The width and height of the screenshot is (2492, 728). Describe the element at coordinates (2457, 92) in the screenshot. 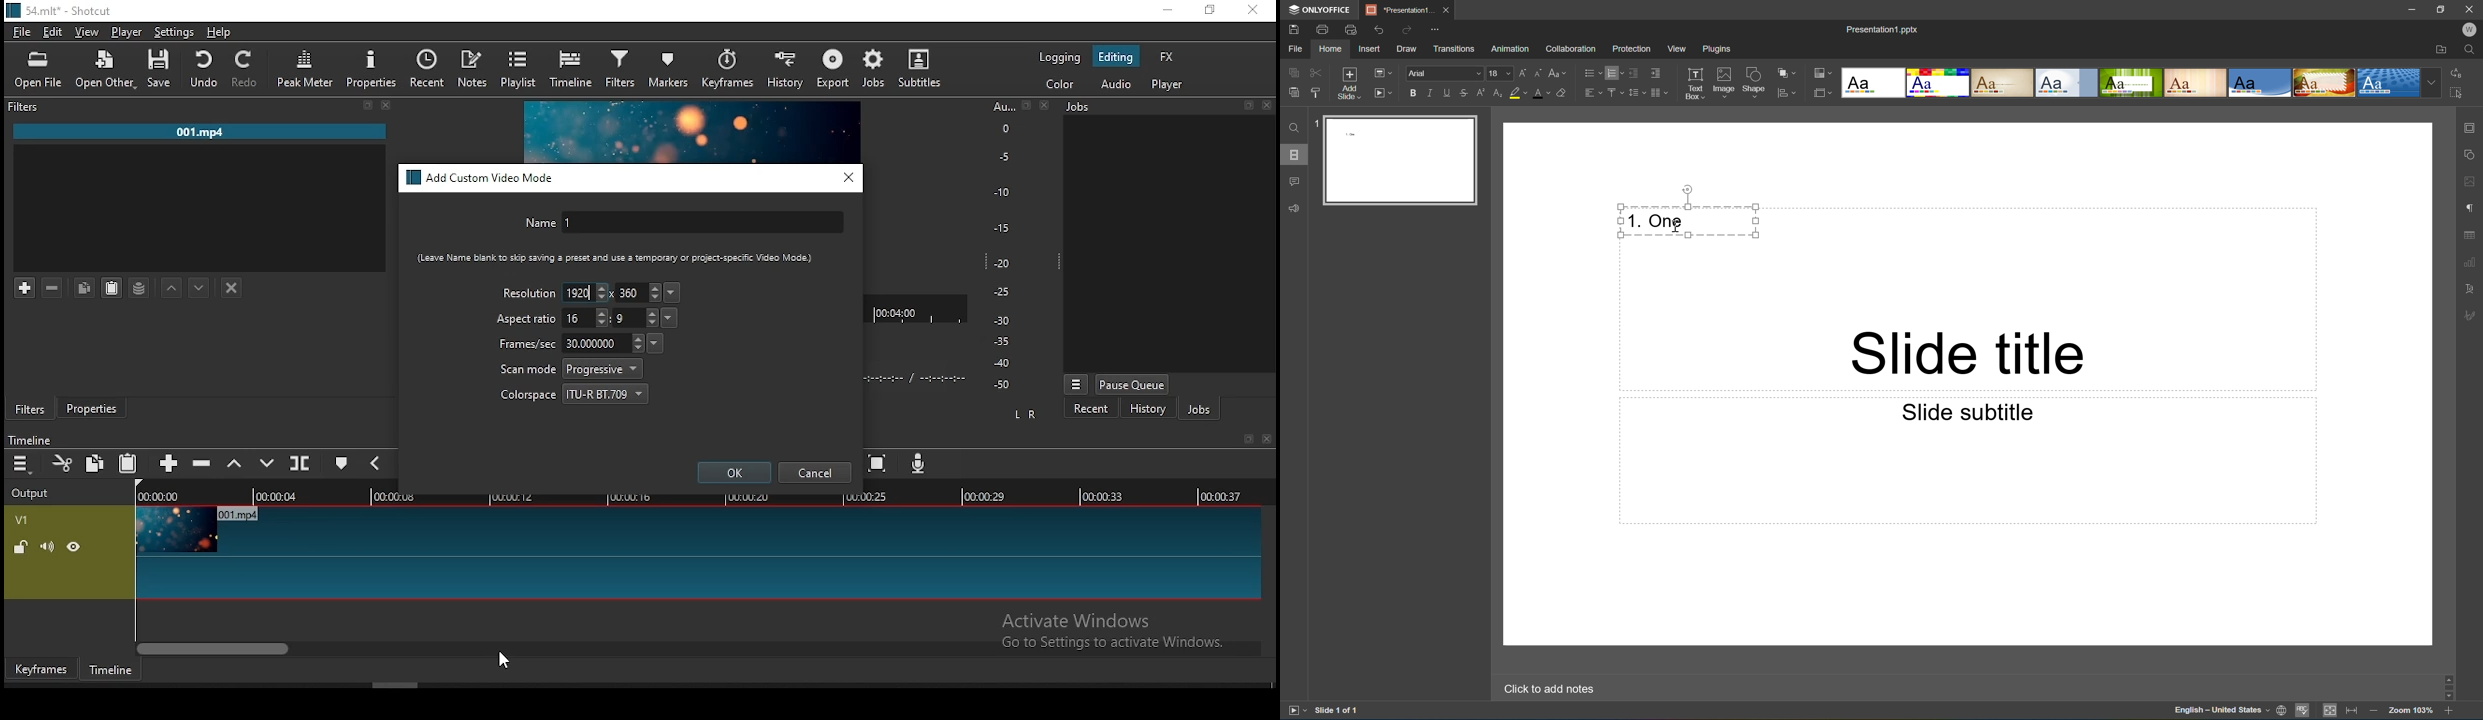

I see `Select all` at that location.